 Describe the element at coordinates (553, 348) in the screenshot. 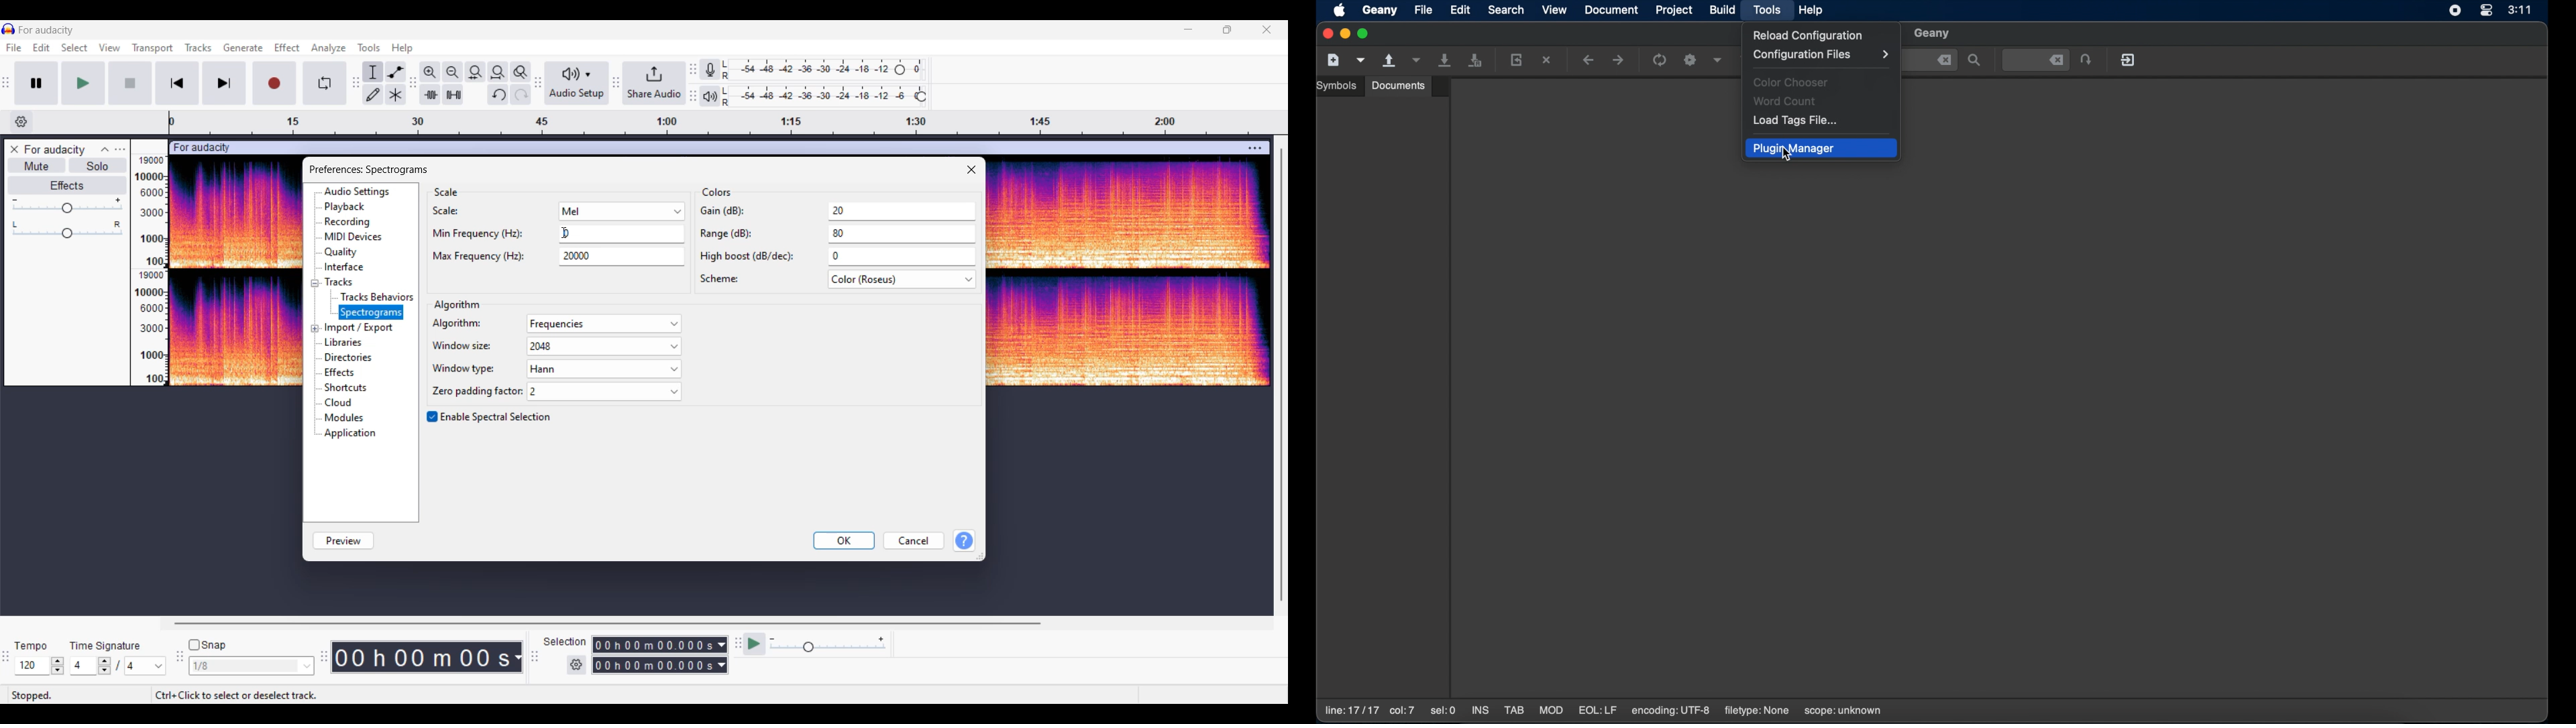

I see `window size` at that location.